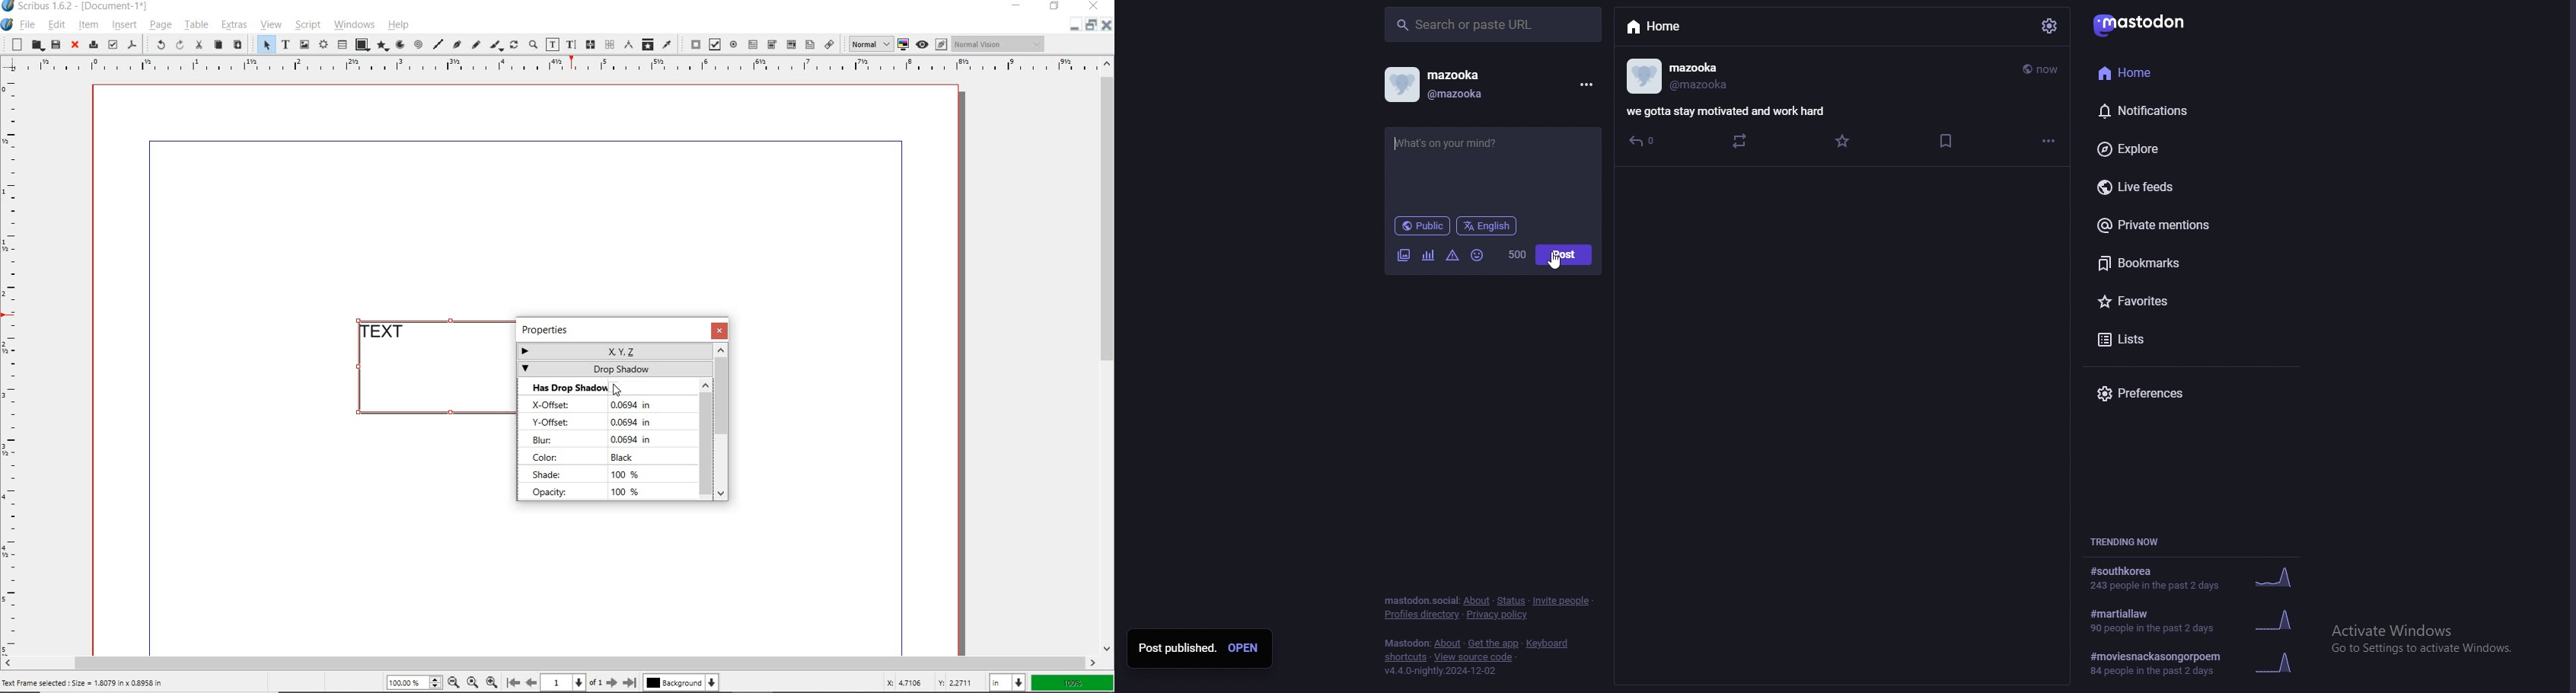  What do you see at coordinates (942, 44) in the screenshot?
I see `Edit in preview mode` at bounding box center [942, 44].